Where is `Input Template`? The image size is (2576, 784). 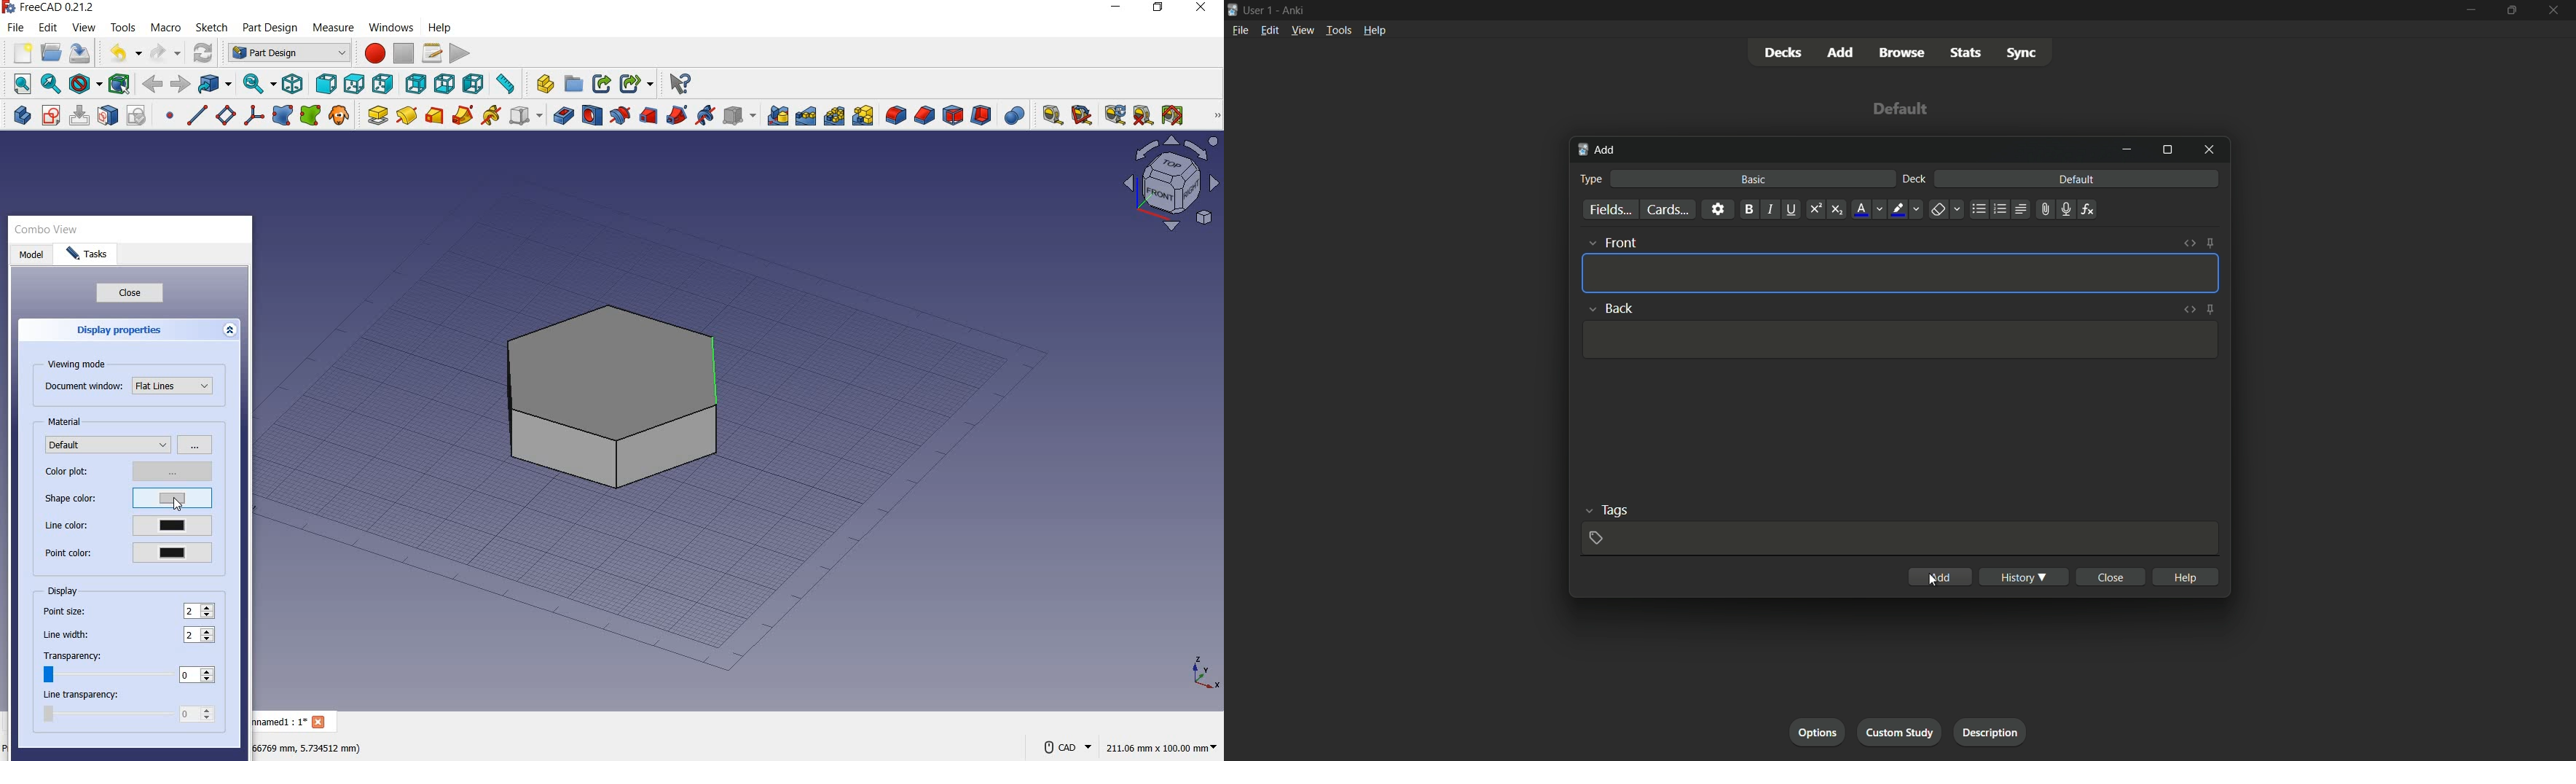
Input Template is located at coordinates (1901, 273).